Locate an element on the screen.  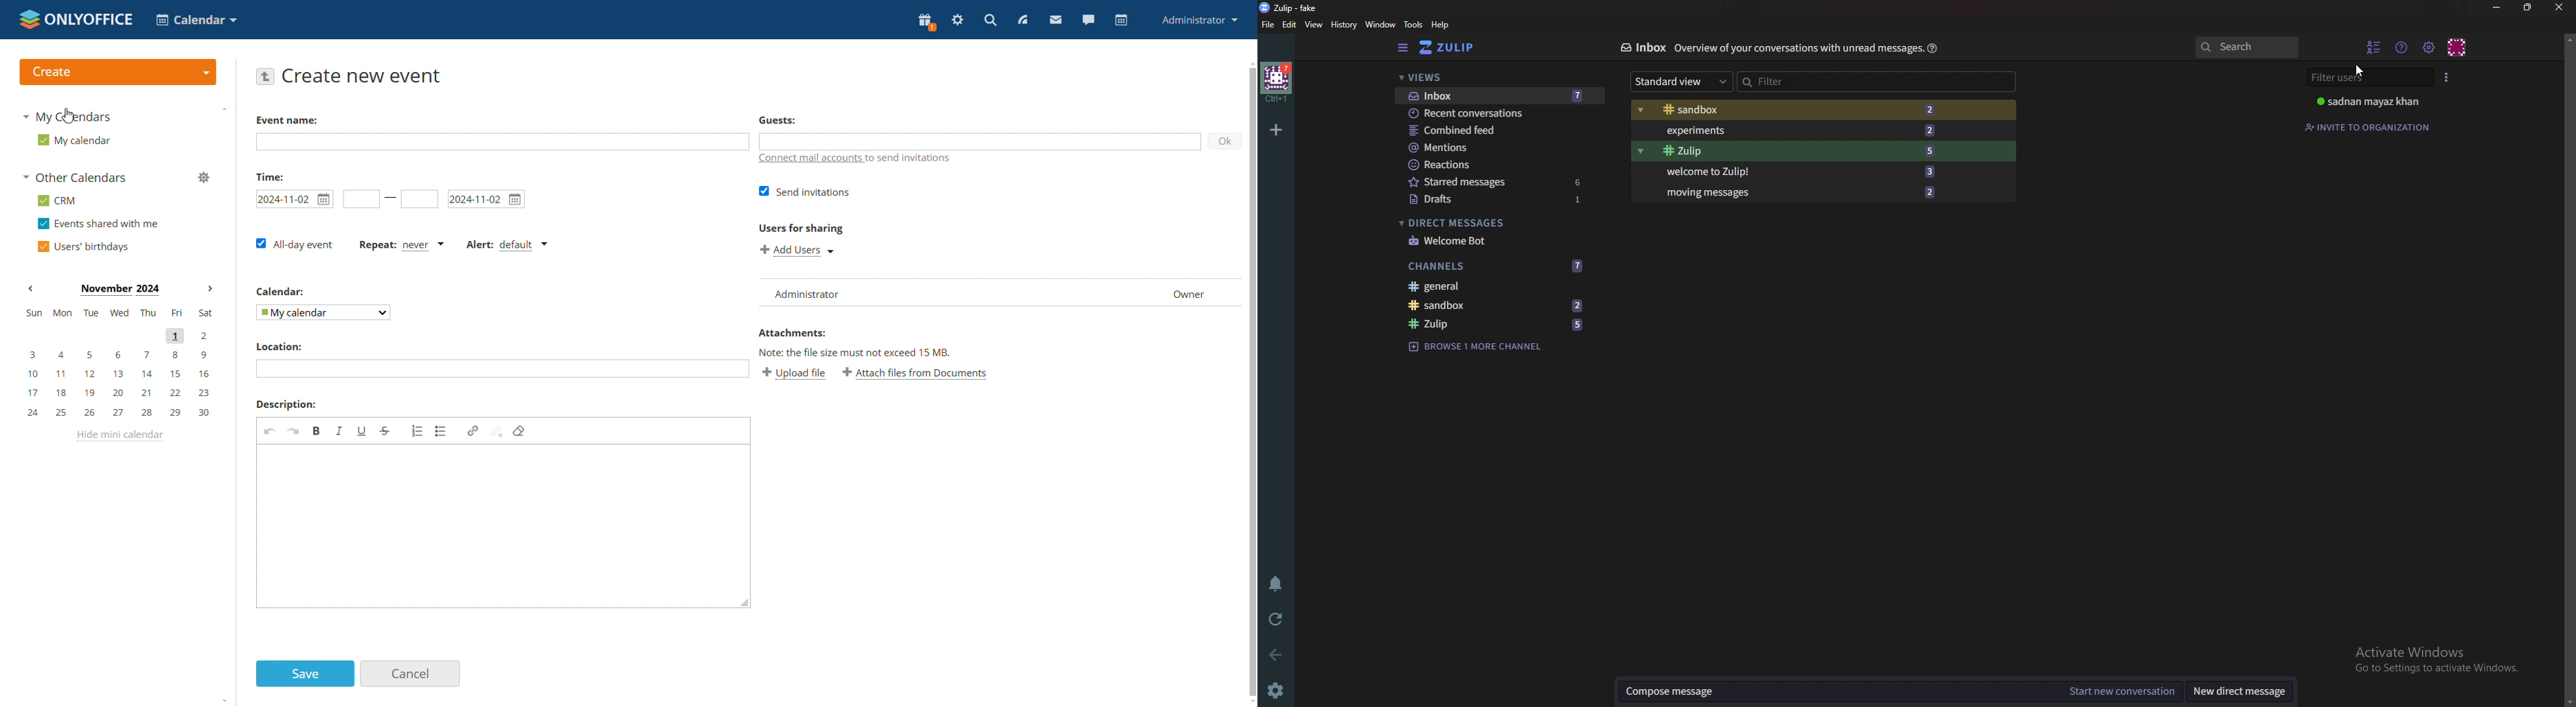
Previous month is located at coordinates (31, 288).